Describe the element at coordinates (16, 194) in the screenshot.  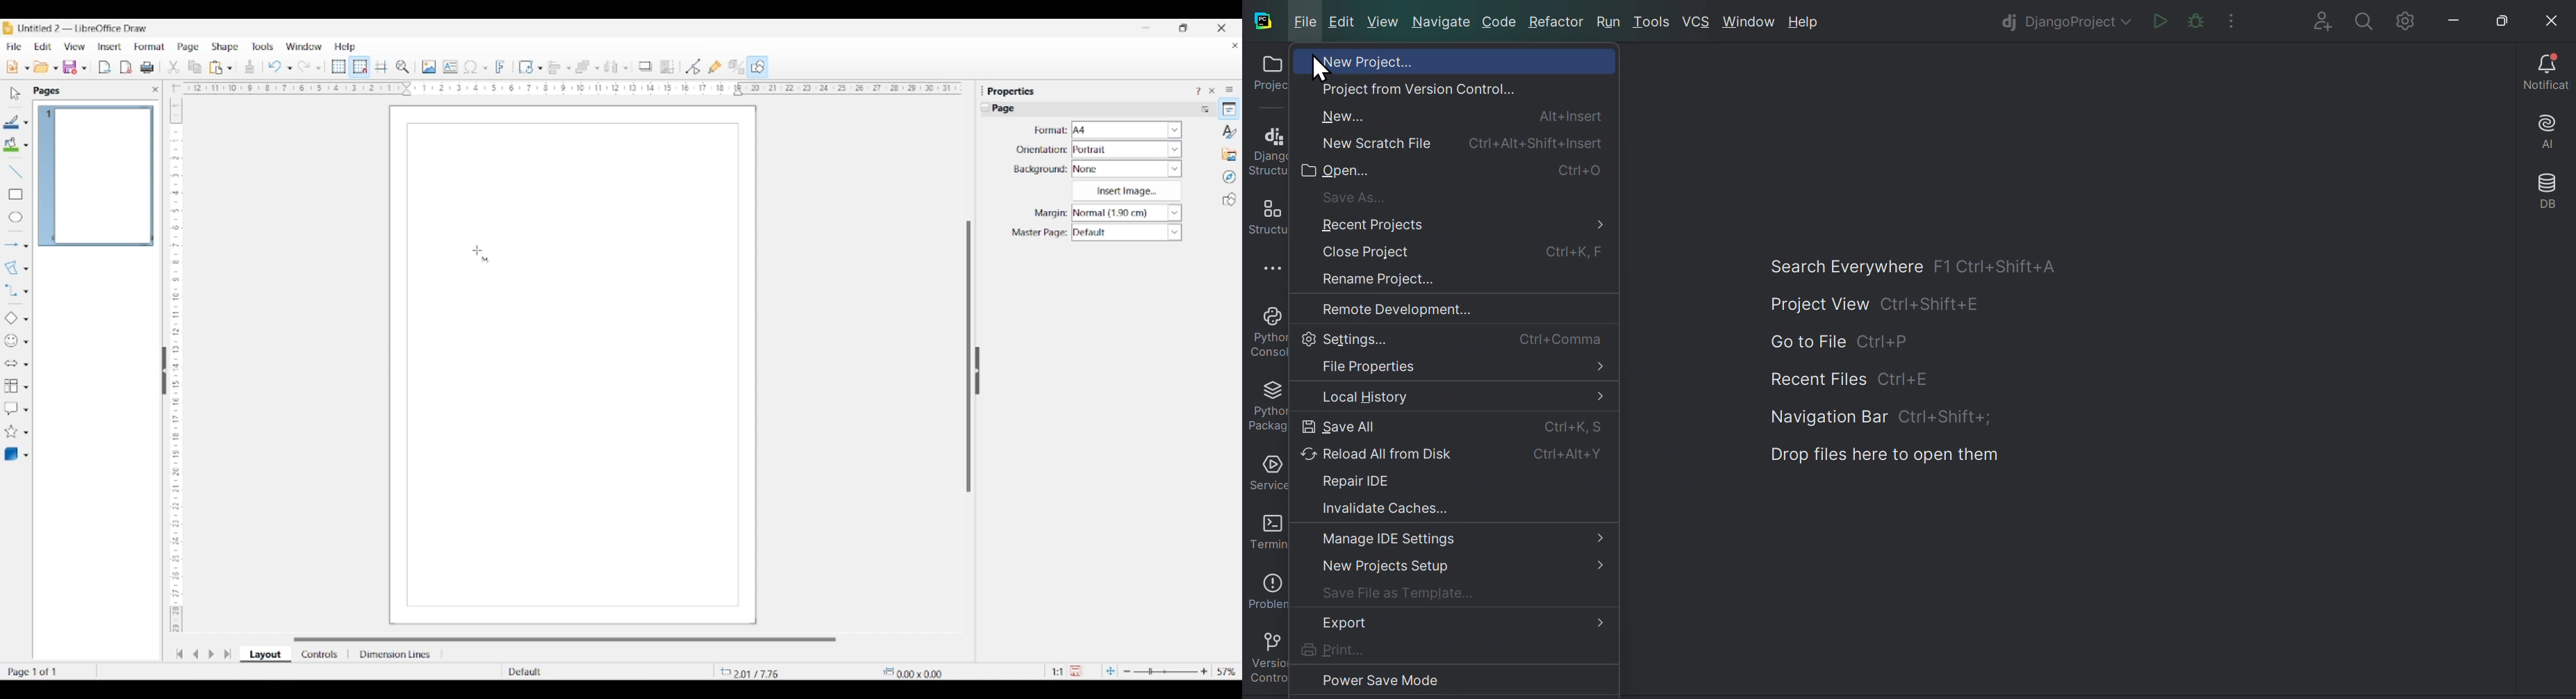
I see `Rectangle` at that location.